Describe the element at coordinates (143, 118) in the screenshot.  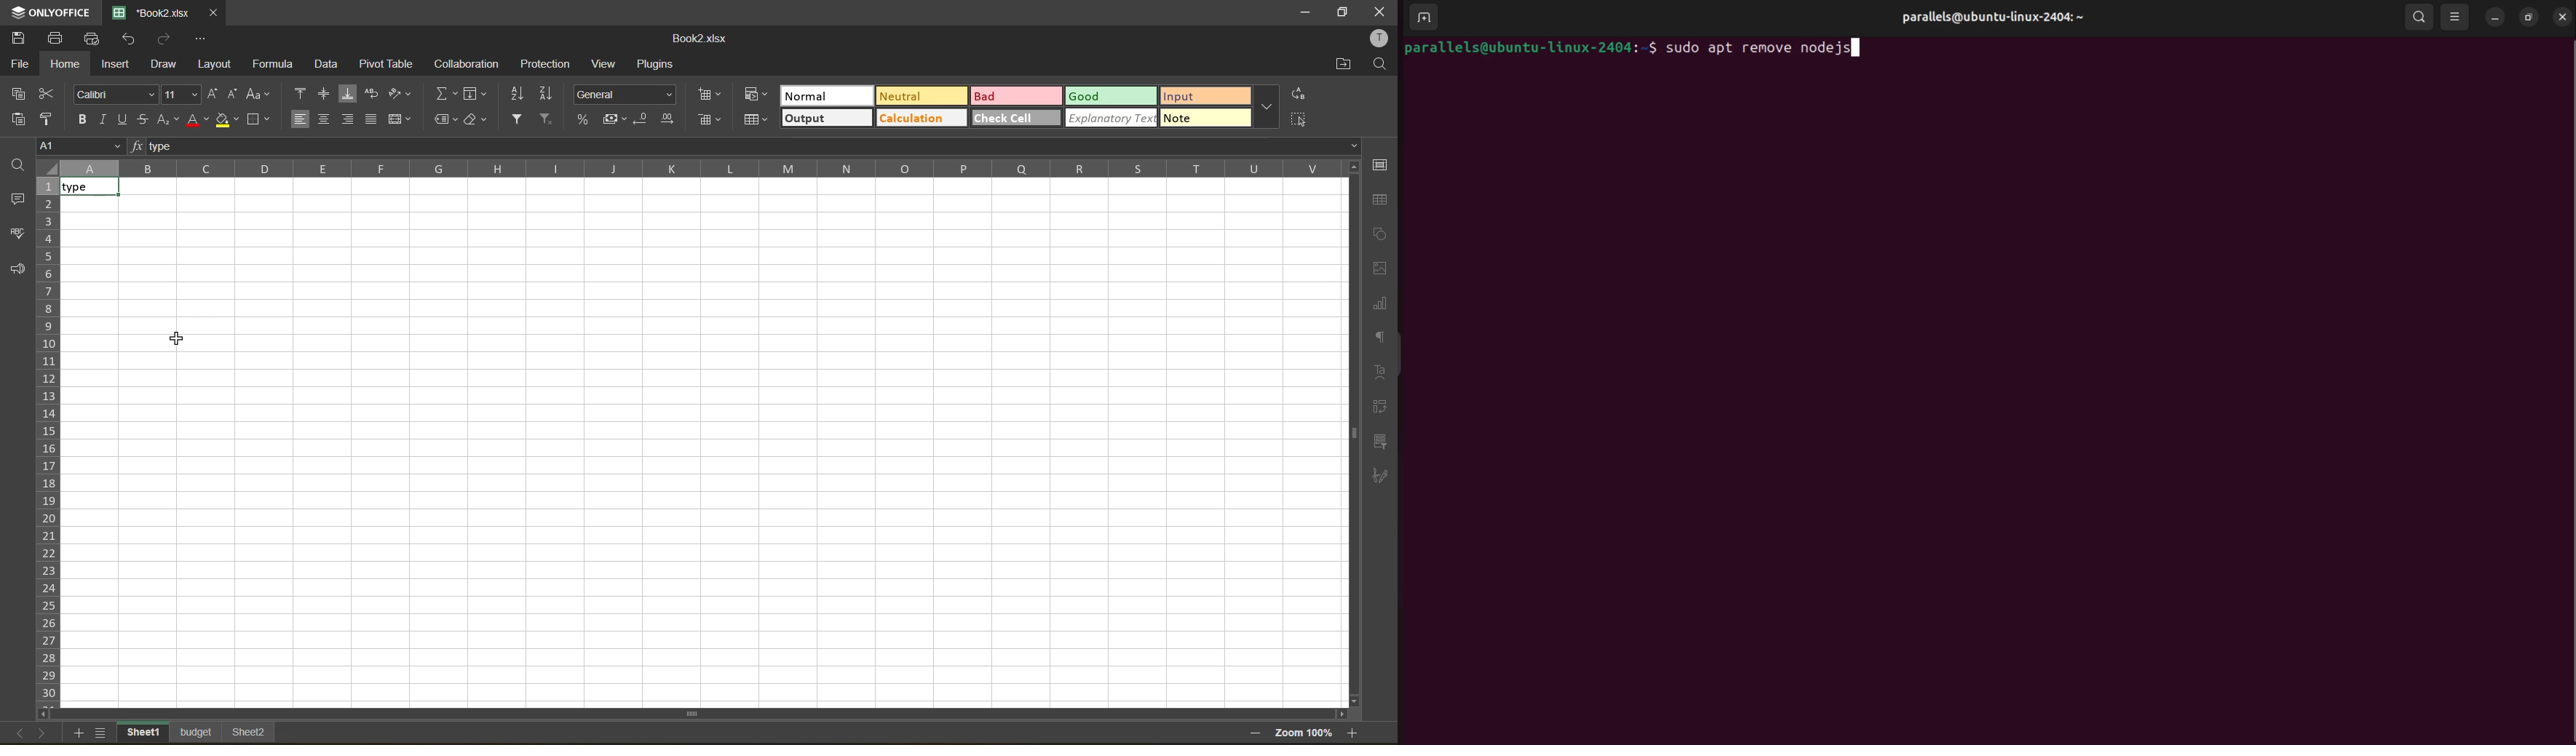
I see `strikethrough` at that location.